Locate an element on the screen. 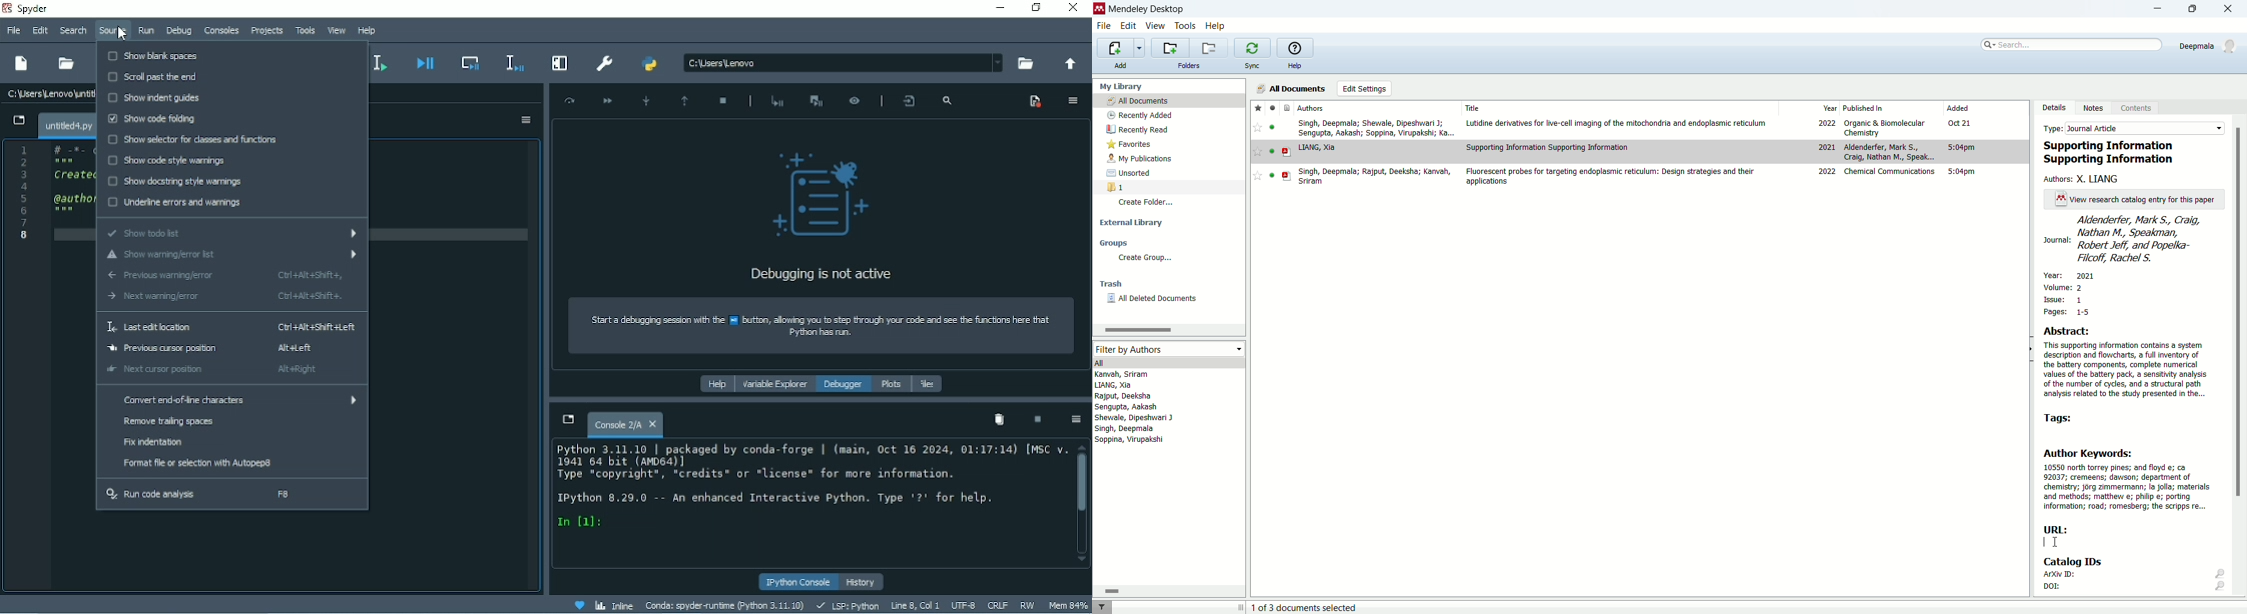 The height and width of the screenshot is (616, 2268). New file is located at coordinates (22, 64).